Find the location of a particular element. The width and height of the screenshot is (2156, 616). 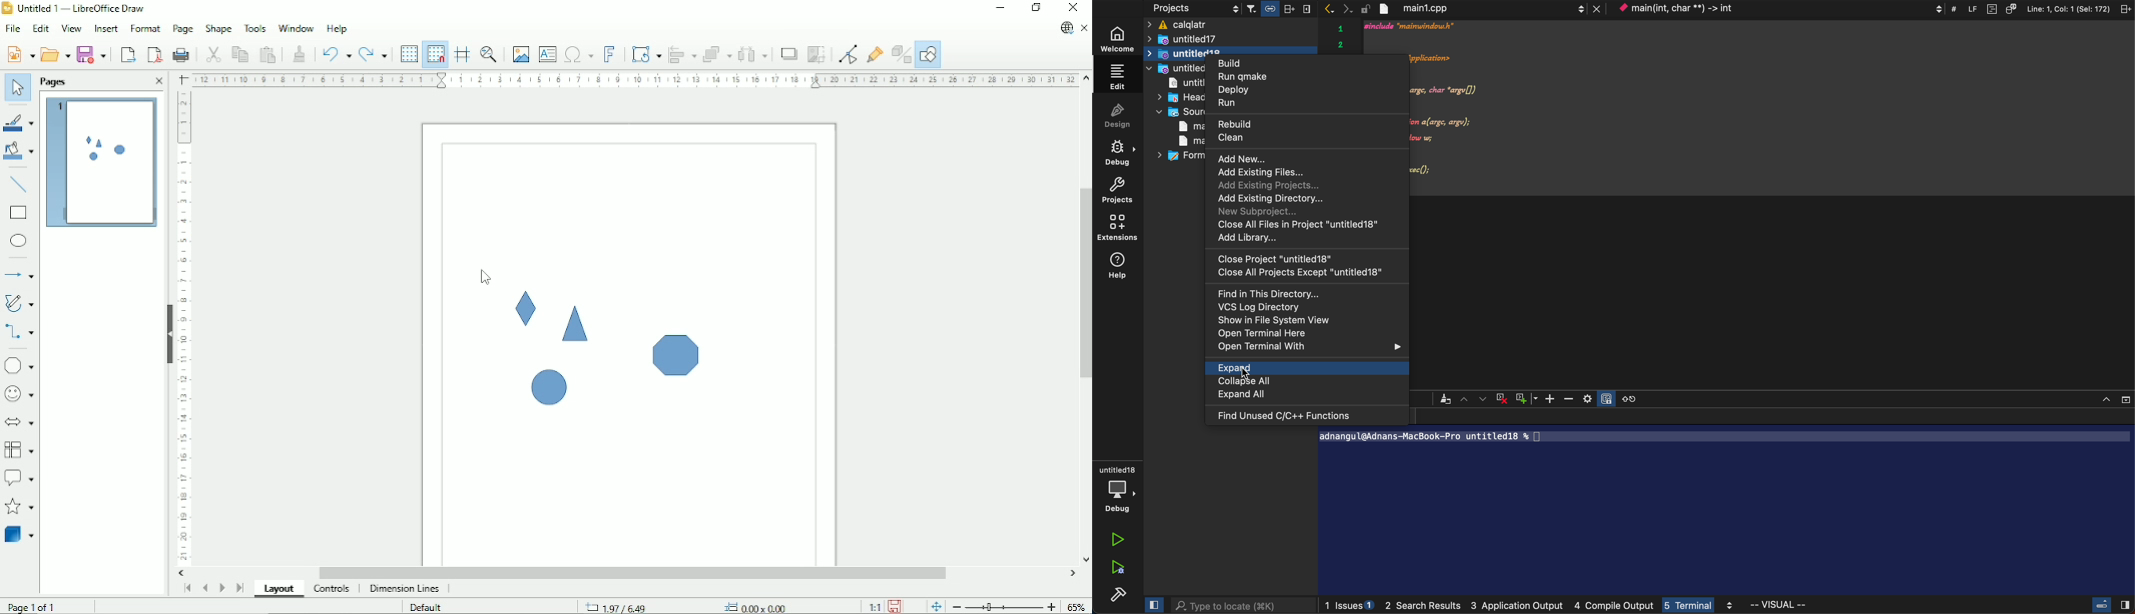

Insert text box is located at coordinates (547, 54).